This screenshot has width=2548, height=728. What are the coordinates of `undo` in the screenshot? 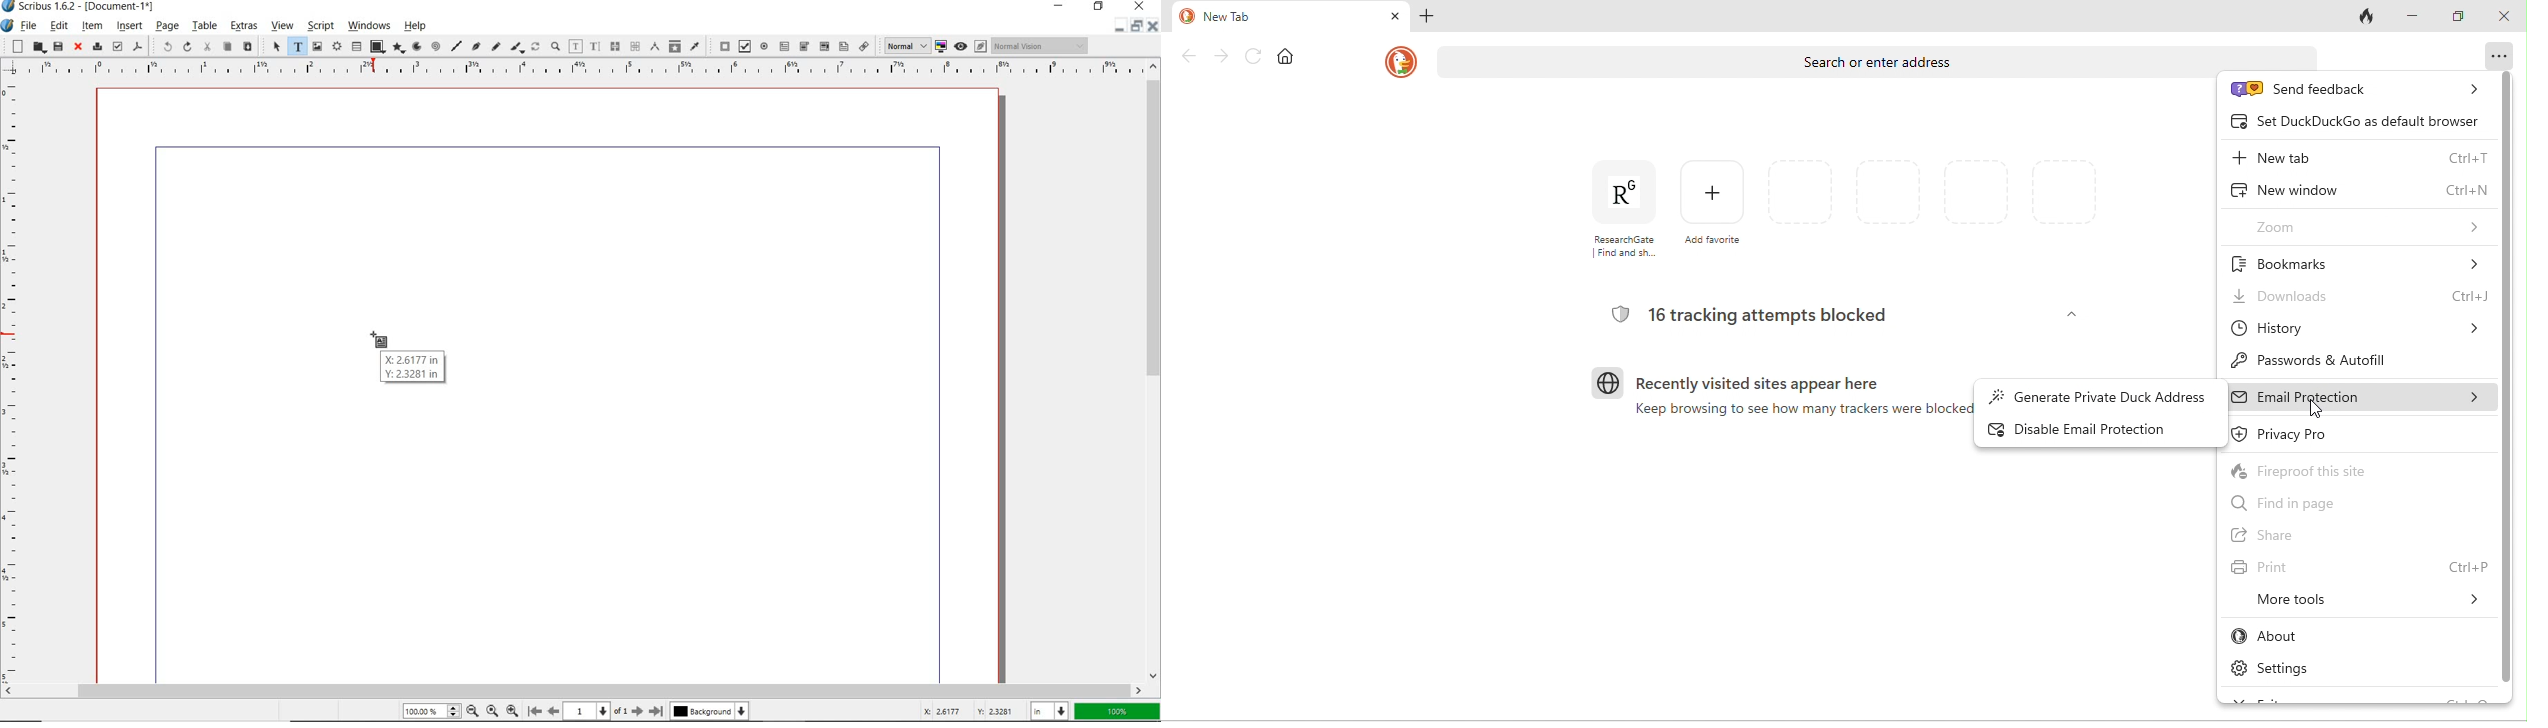 It's located at (163, 46).